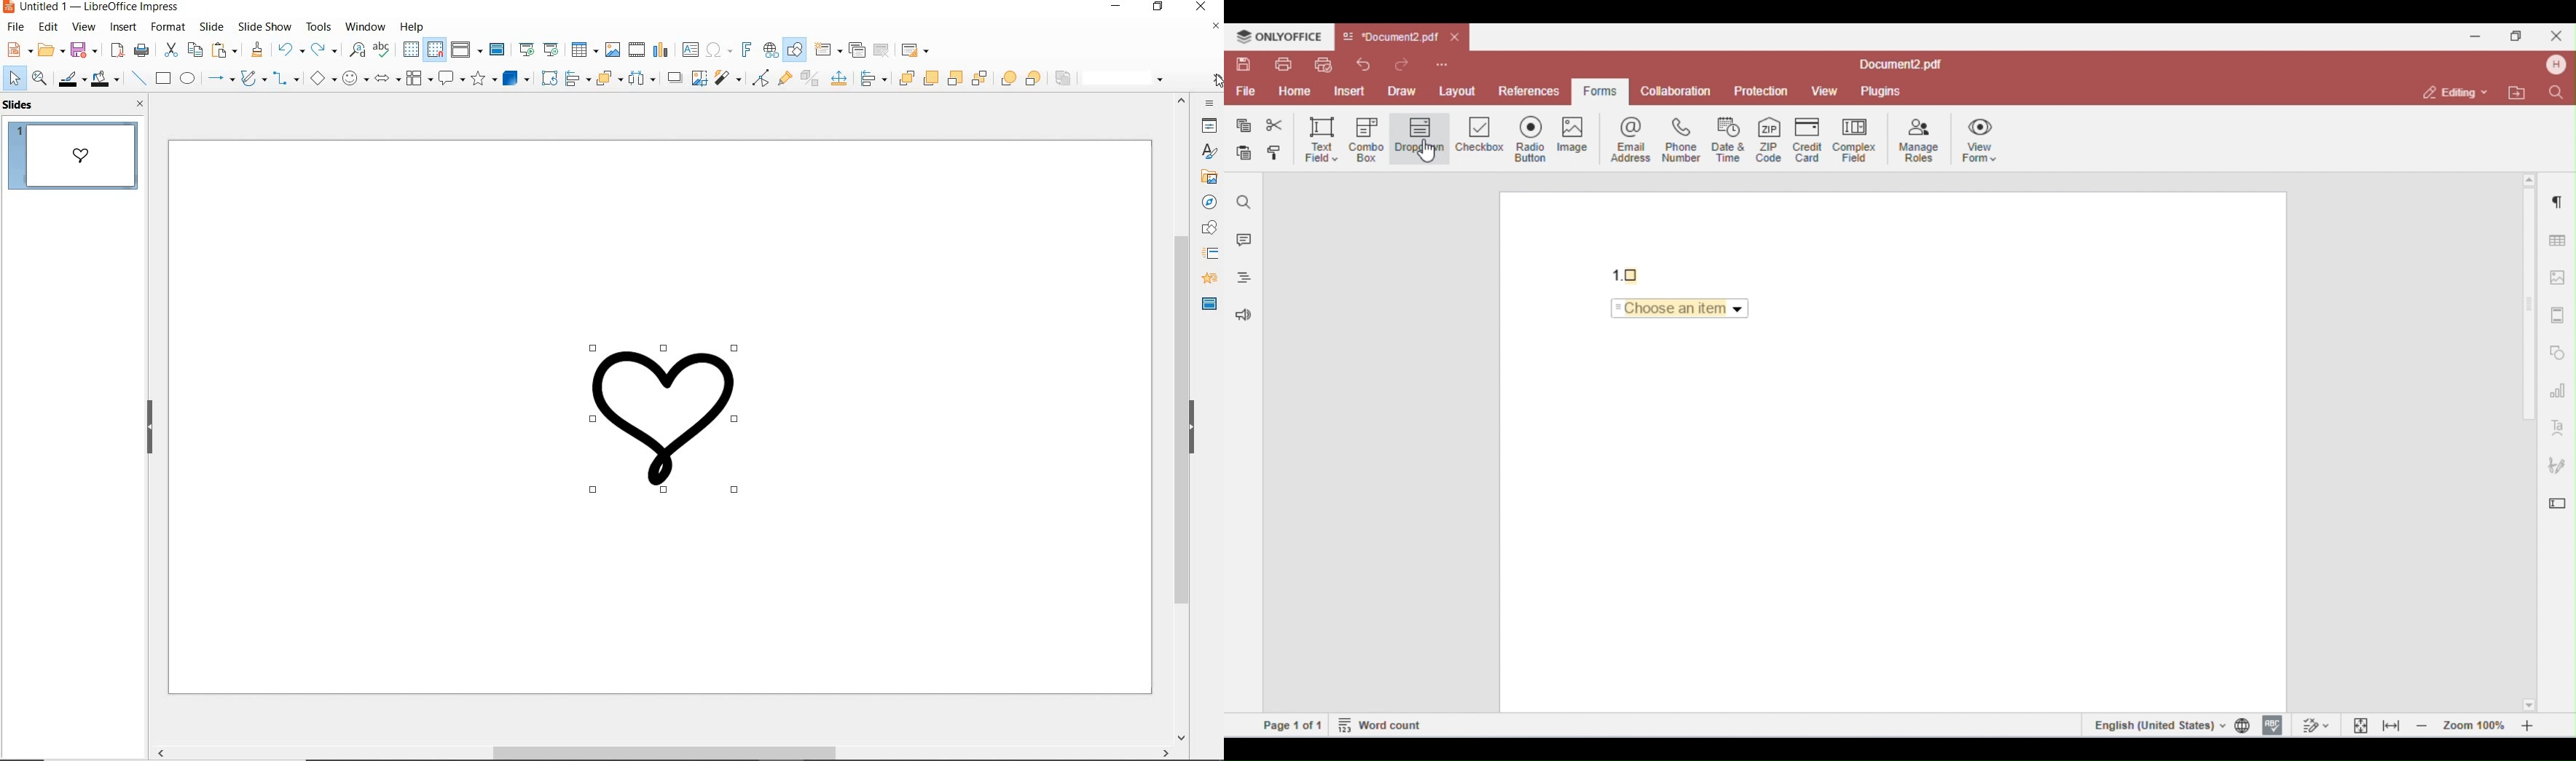 This screenshot has width=2576, height=784. I want to click on HIDE, so click(150, 429).